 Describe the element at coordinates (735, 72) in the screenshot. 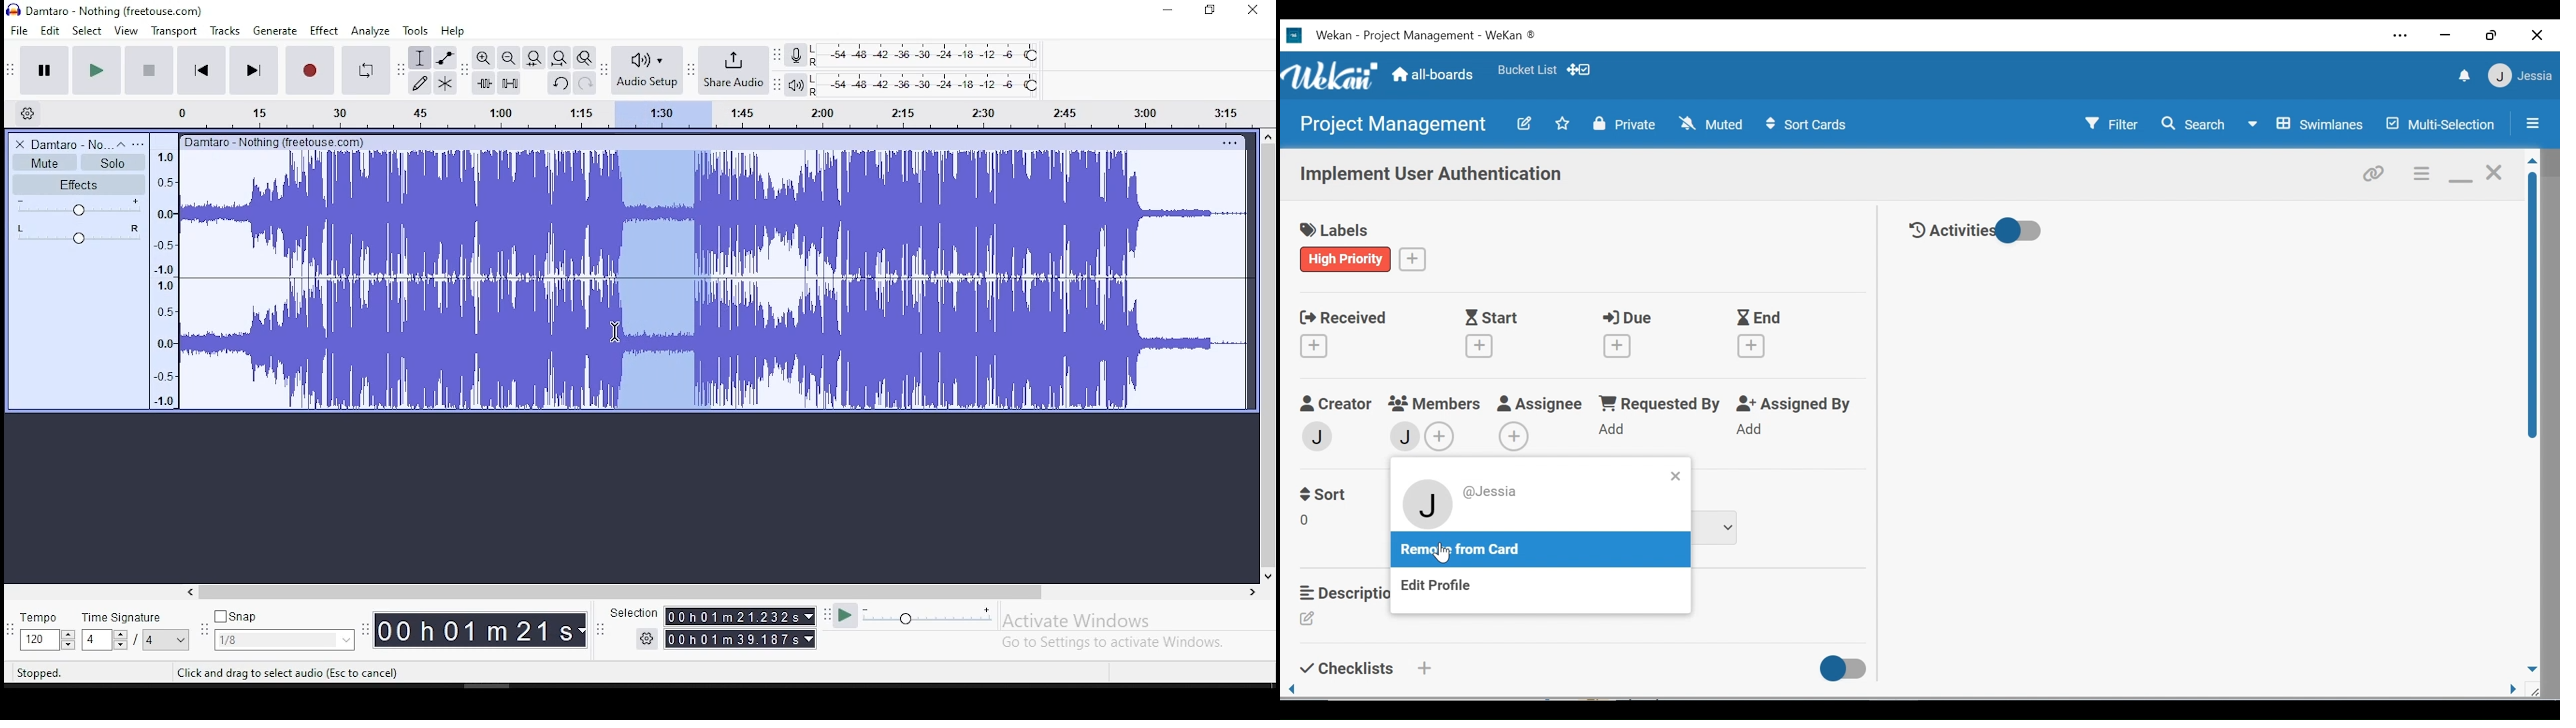

I see `share audio` at that location.